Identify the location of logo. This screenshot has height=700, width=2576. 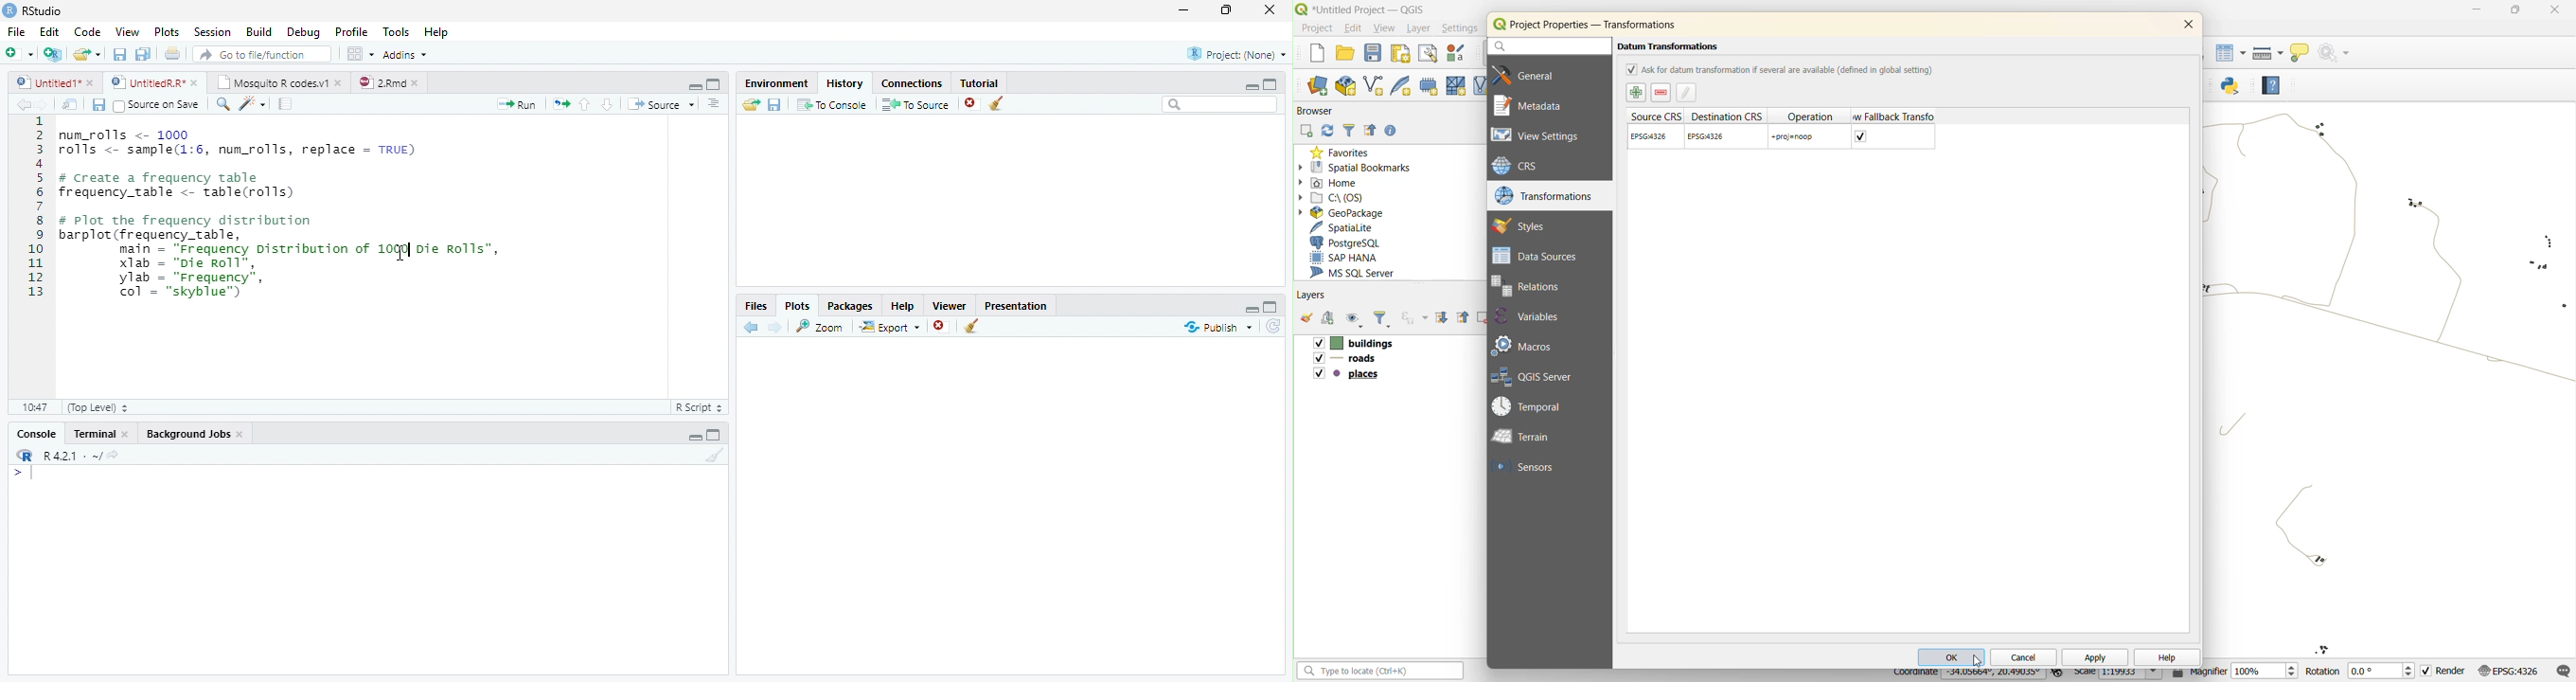
(1499, 24).